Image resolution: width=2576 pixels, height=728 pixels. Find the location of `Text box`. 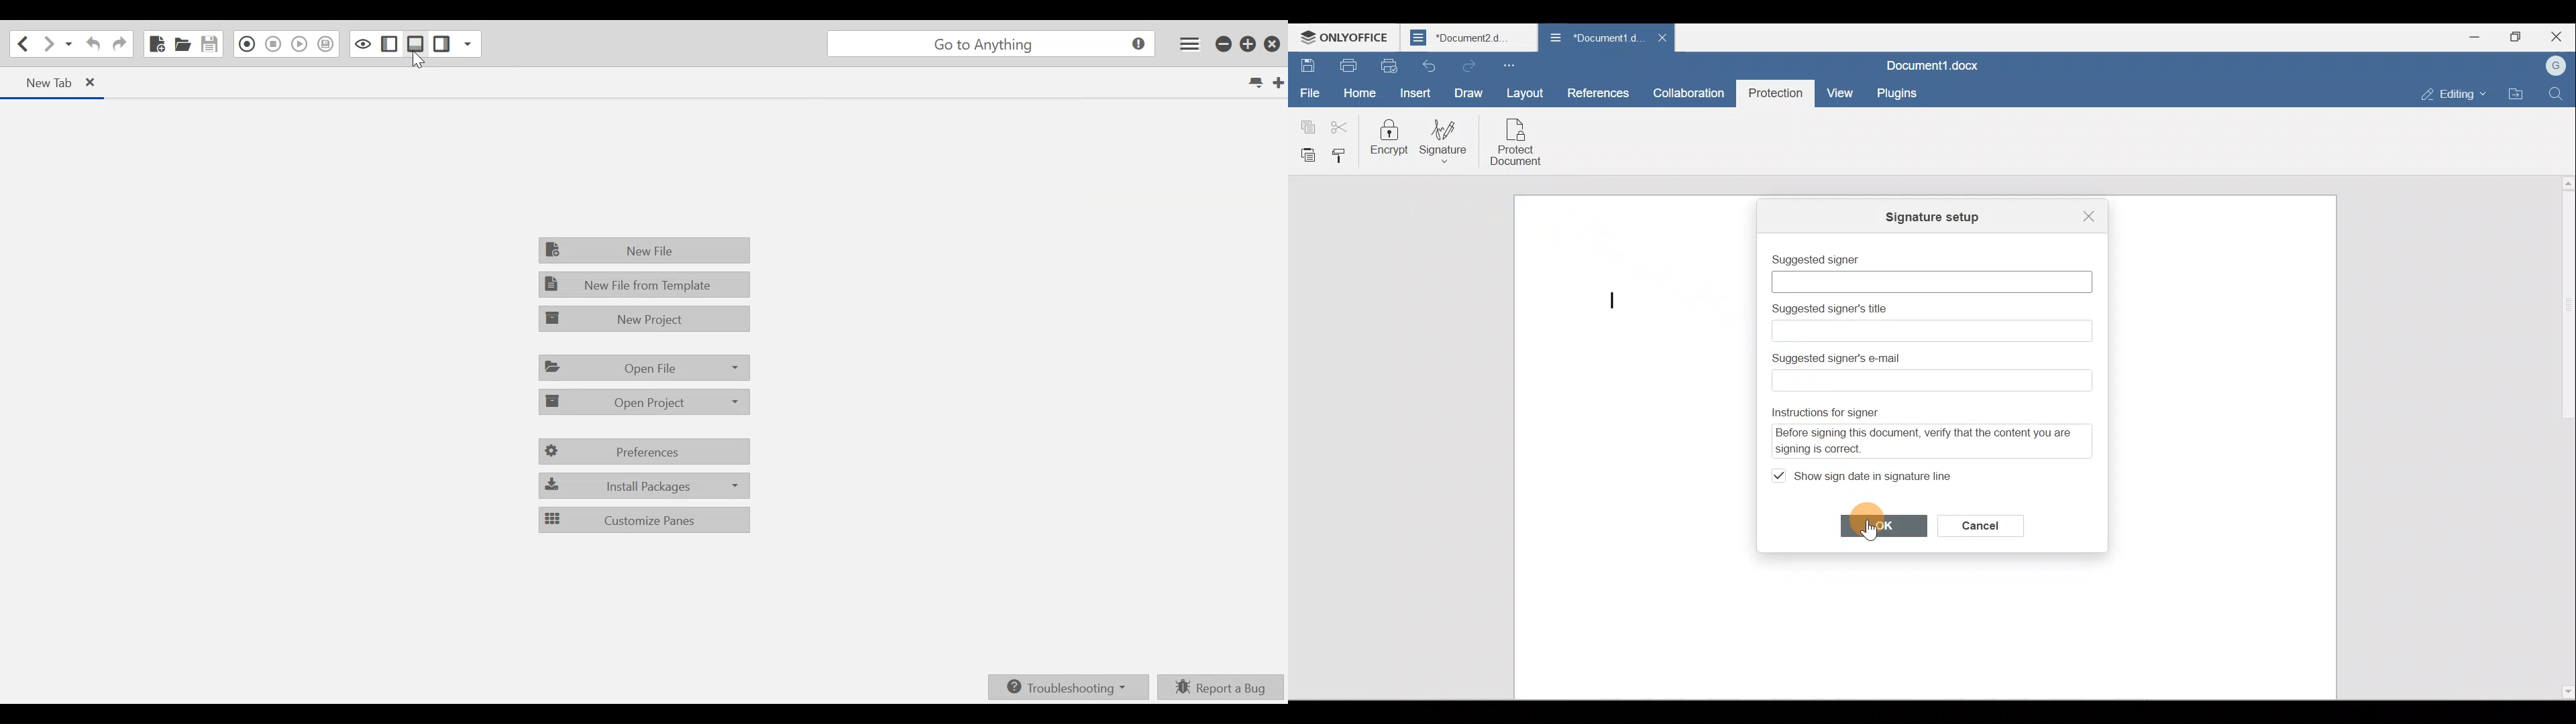

Text box is located at coordinates (1925, 332).